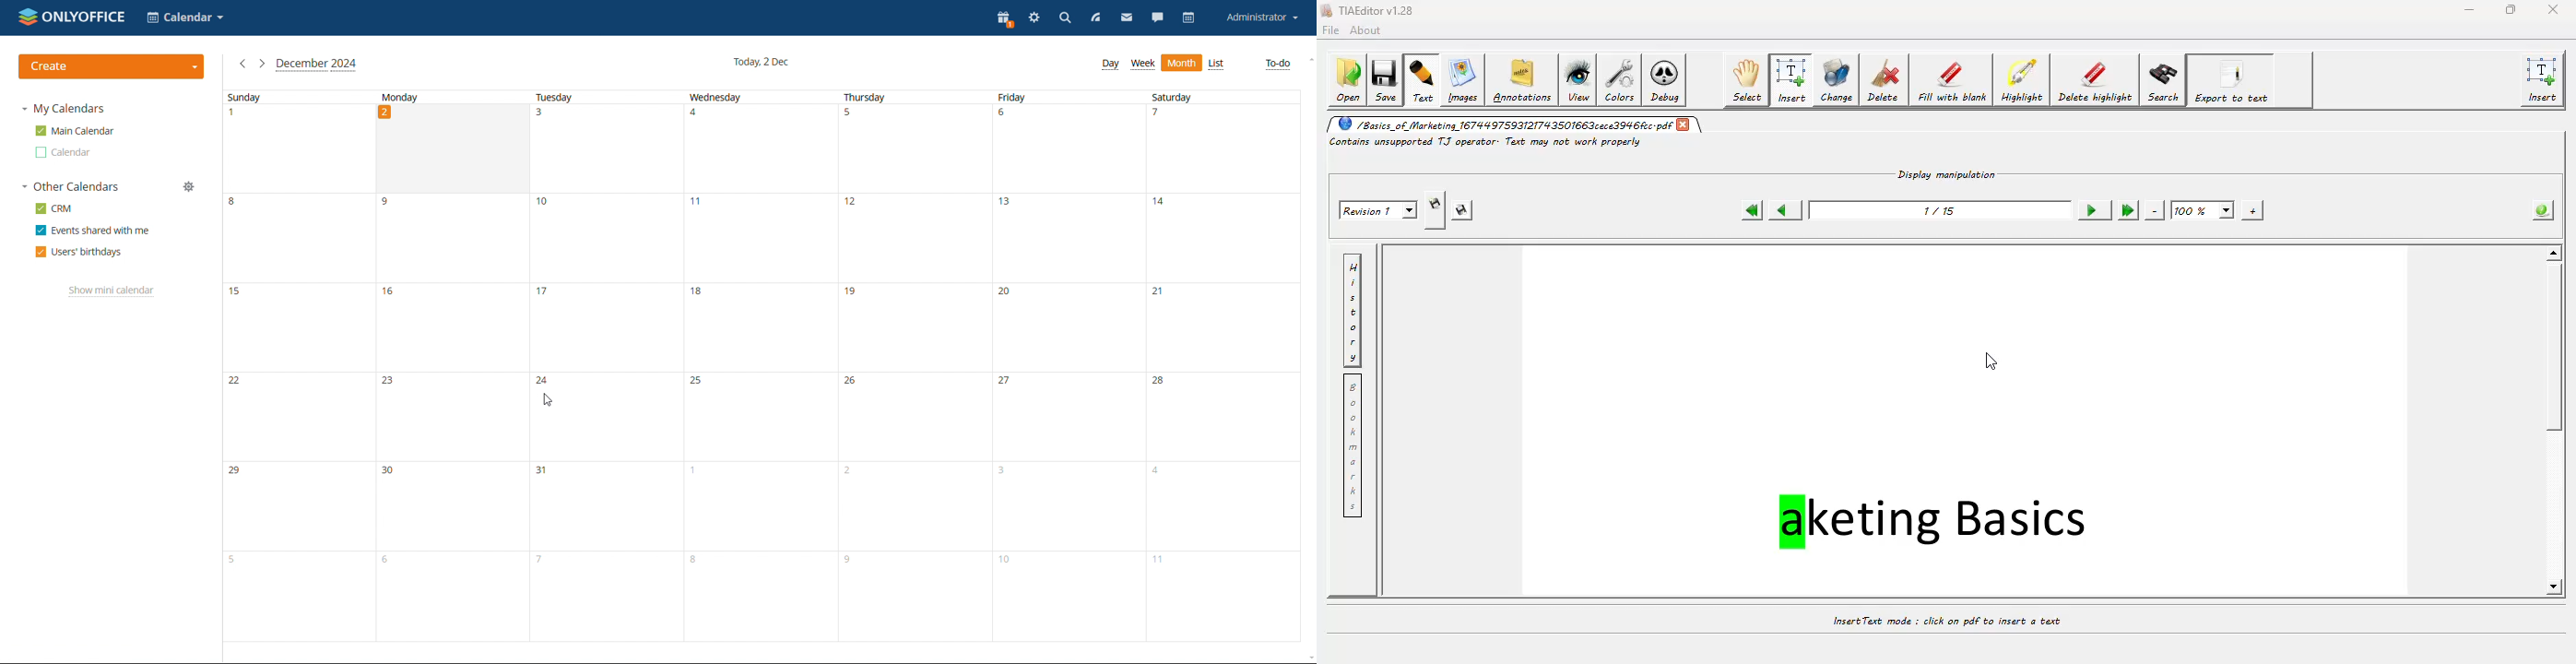 Image resolution: width=2576 pixels, height=672 pixels. Describe the element at coordinates (390, 471) in the screenshot. I see `30` at that location.